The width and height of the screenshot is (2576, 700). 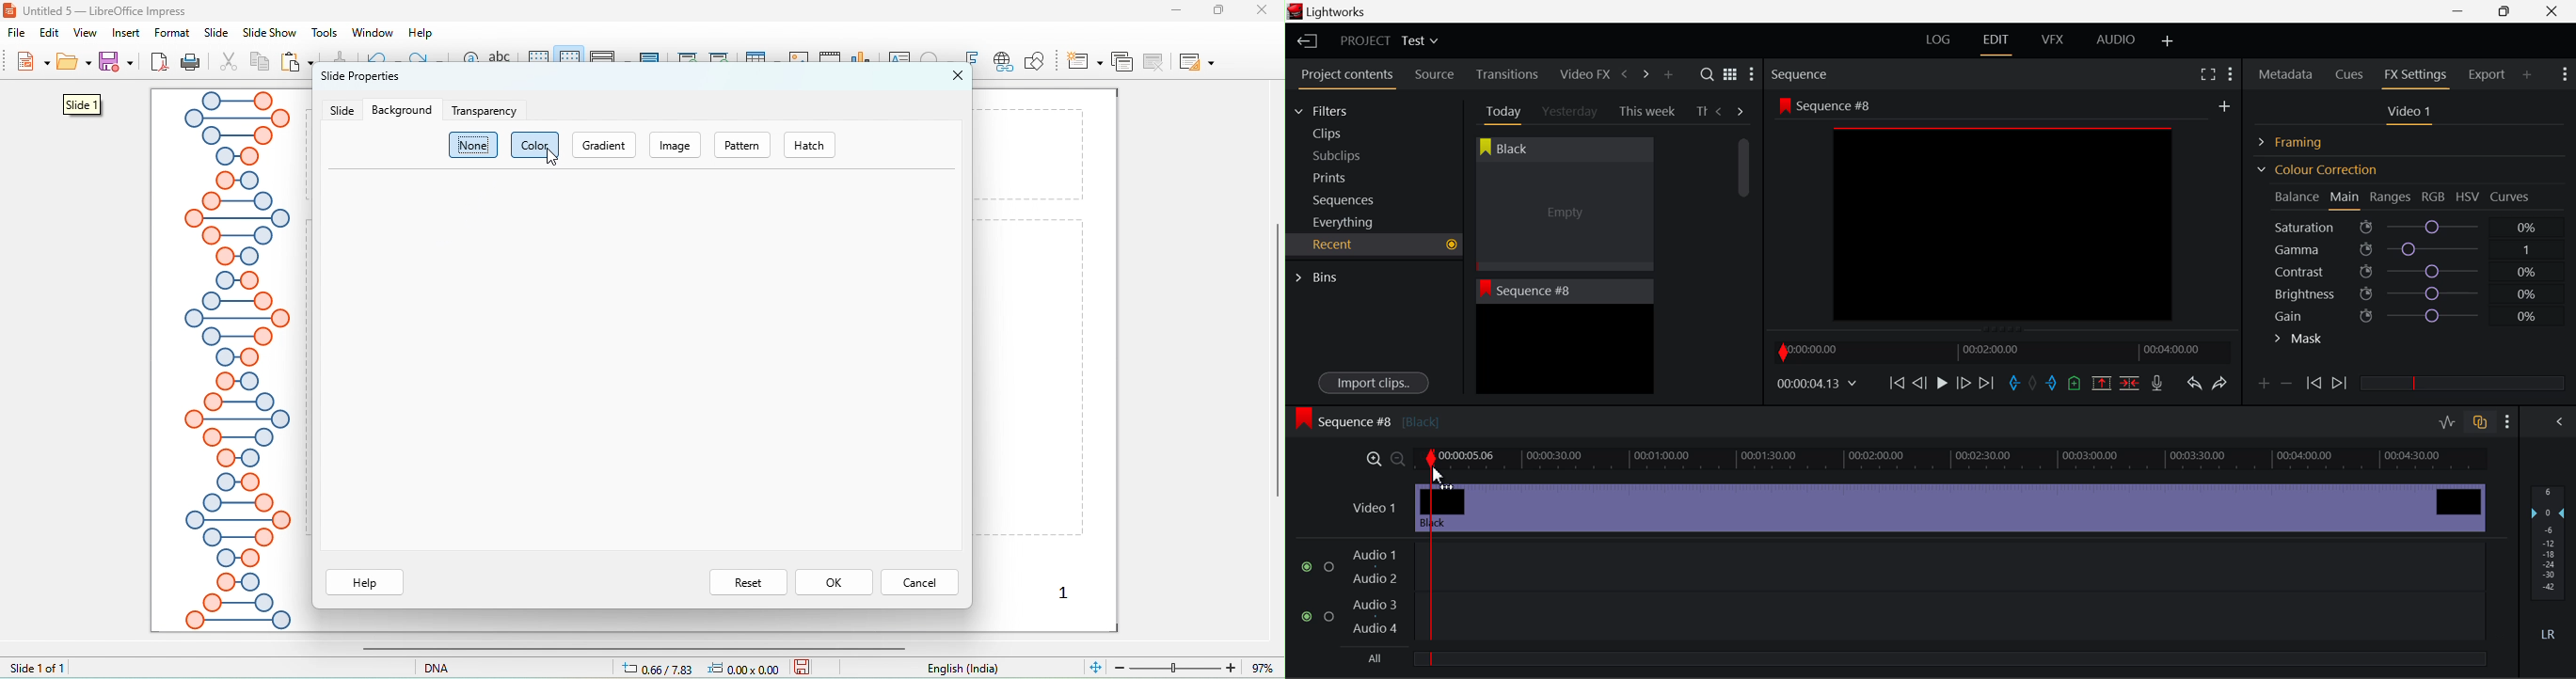 What do you see at coordinates (2528, 74) in the screenshot?
I see `Add Panel` at bounding box center [2528, 74].